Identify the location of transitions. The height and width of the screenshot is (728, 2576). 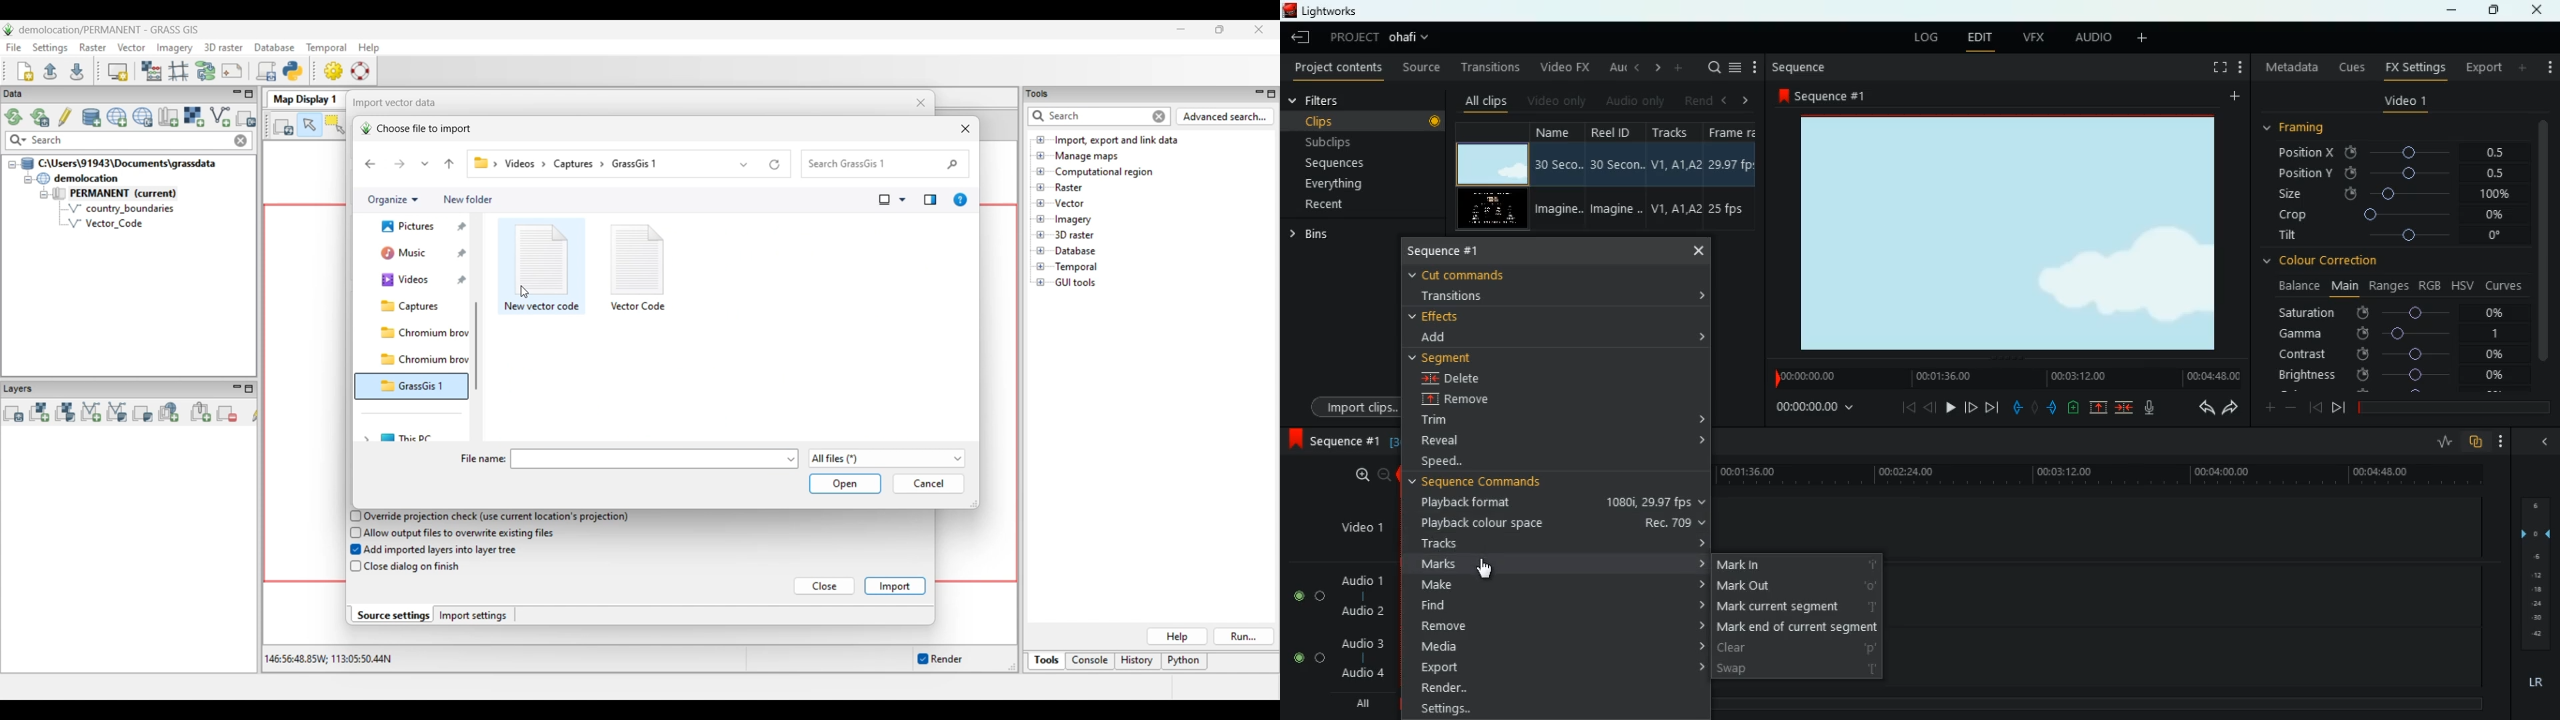
(1487, 66).